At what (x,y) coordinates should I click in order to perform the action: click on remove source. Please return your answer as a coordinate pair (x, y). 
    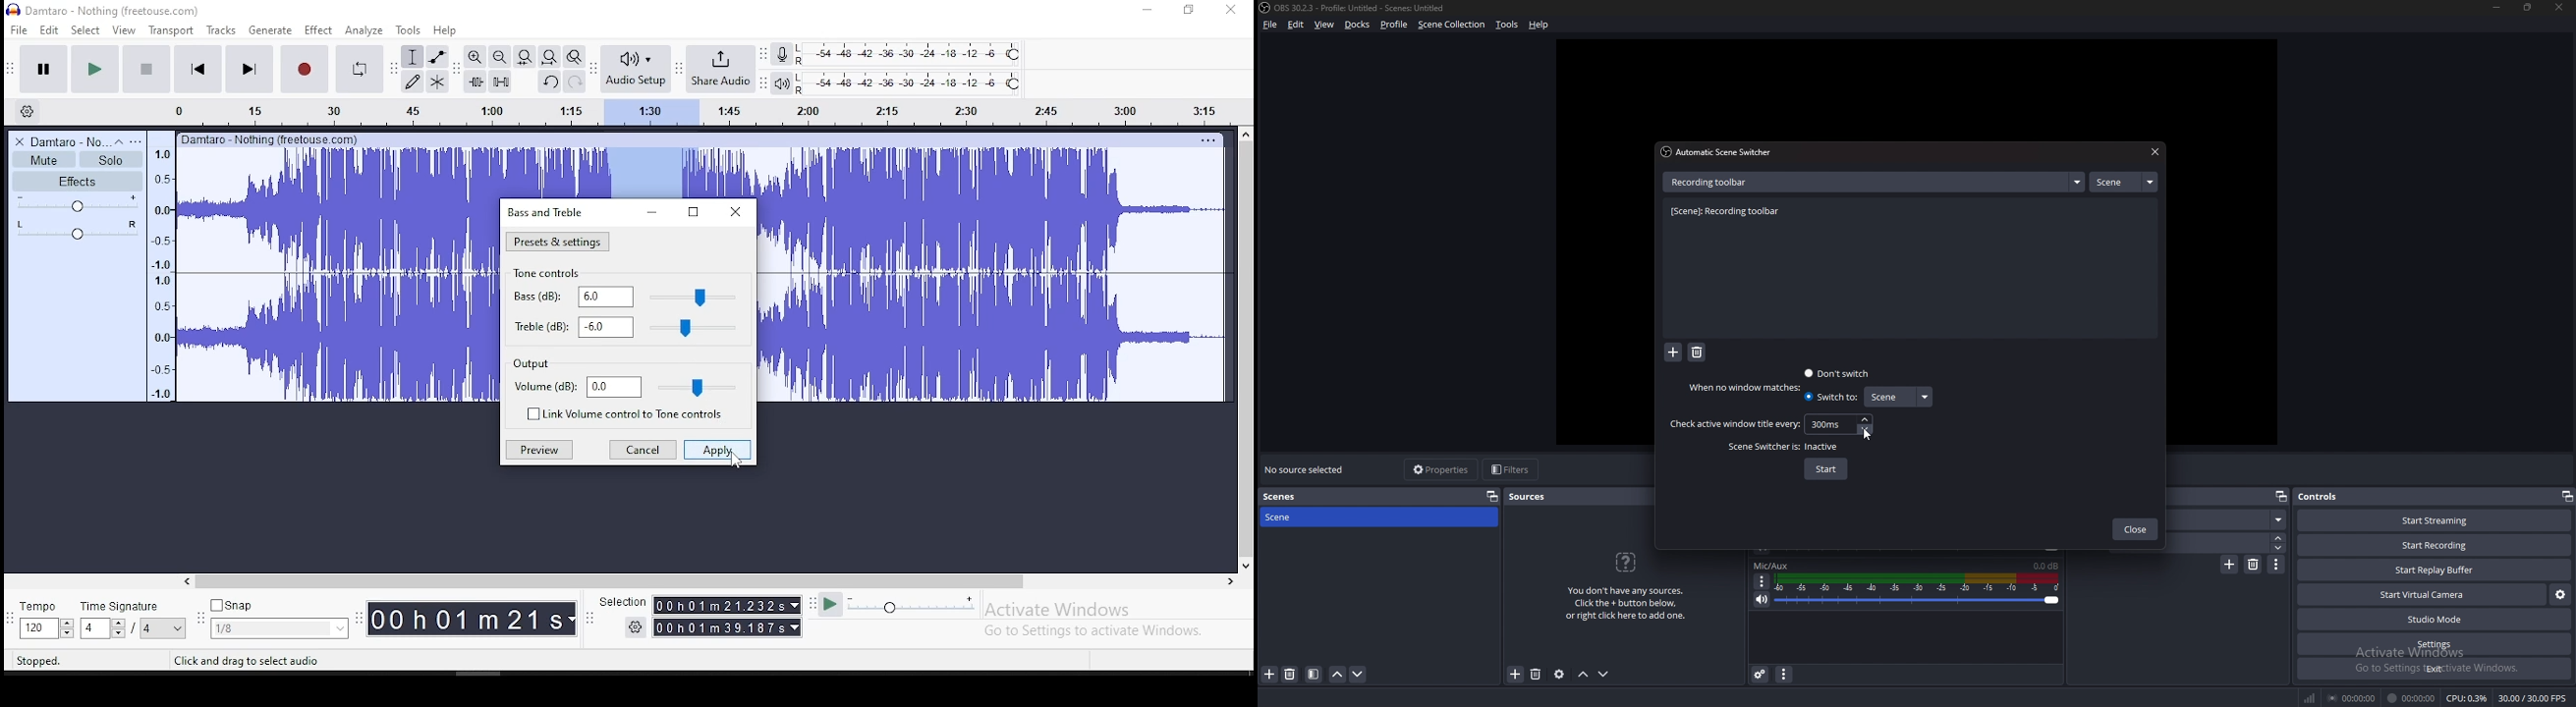
    Looking at the image, I should click on (1536, 675).